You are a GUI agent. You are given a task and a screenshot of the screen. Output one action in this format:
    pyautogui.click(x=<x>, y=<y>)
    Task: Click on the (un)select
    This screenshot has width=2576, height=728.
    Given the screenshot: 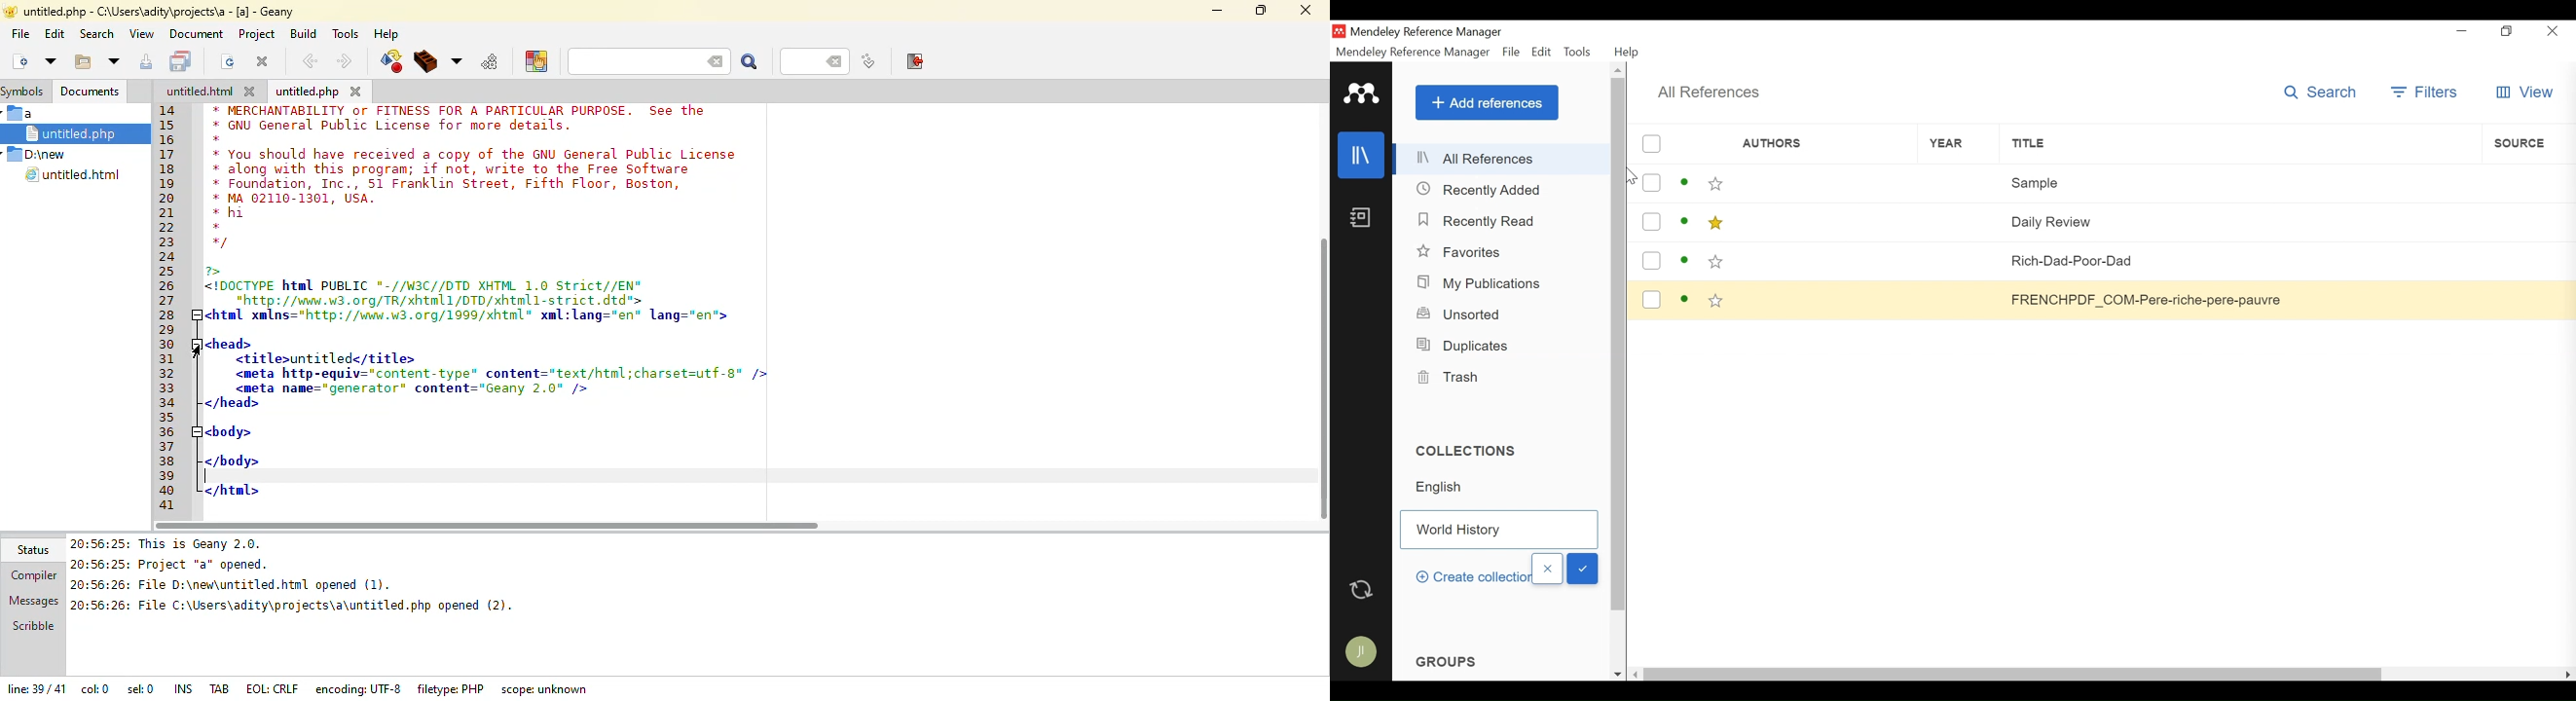 What is the action you would take?
    pyautogui.click(x=1651, y=183)
    